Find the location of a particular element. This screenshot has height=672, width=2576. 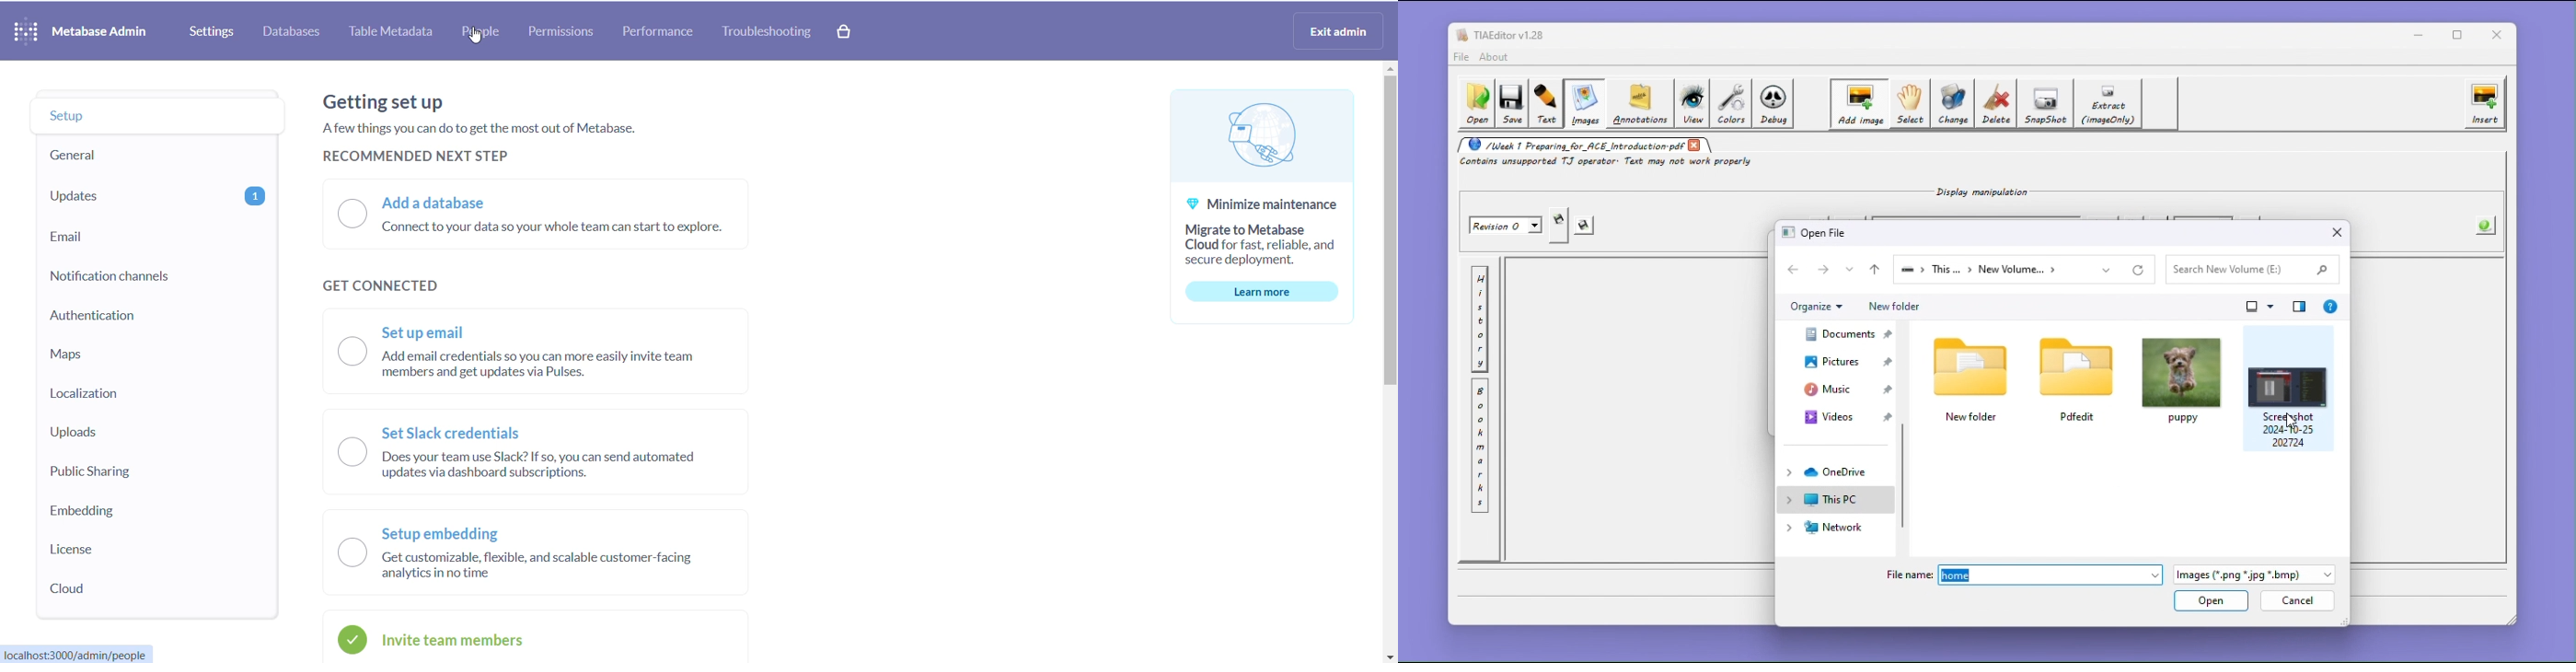

authentication is located at coordinates (143, 320).